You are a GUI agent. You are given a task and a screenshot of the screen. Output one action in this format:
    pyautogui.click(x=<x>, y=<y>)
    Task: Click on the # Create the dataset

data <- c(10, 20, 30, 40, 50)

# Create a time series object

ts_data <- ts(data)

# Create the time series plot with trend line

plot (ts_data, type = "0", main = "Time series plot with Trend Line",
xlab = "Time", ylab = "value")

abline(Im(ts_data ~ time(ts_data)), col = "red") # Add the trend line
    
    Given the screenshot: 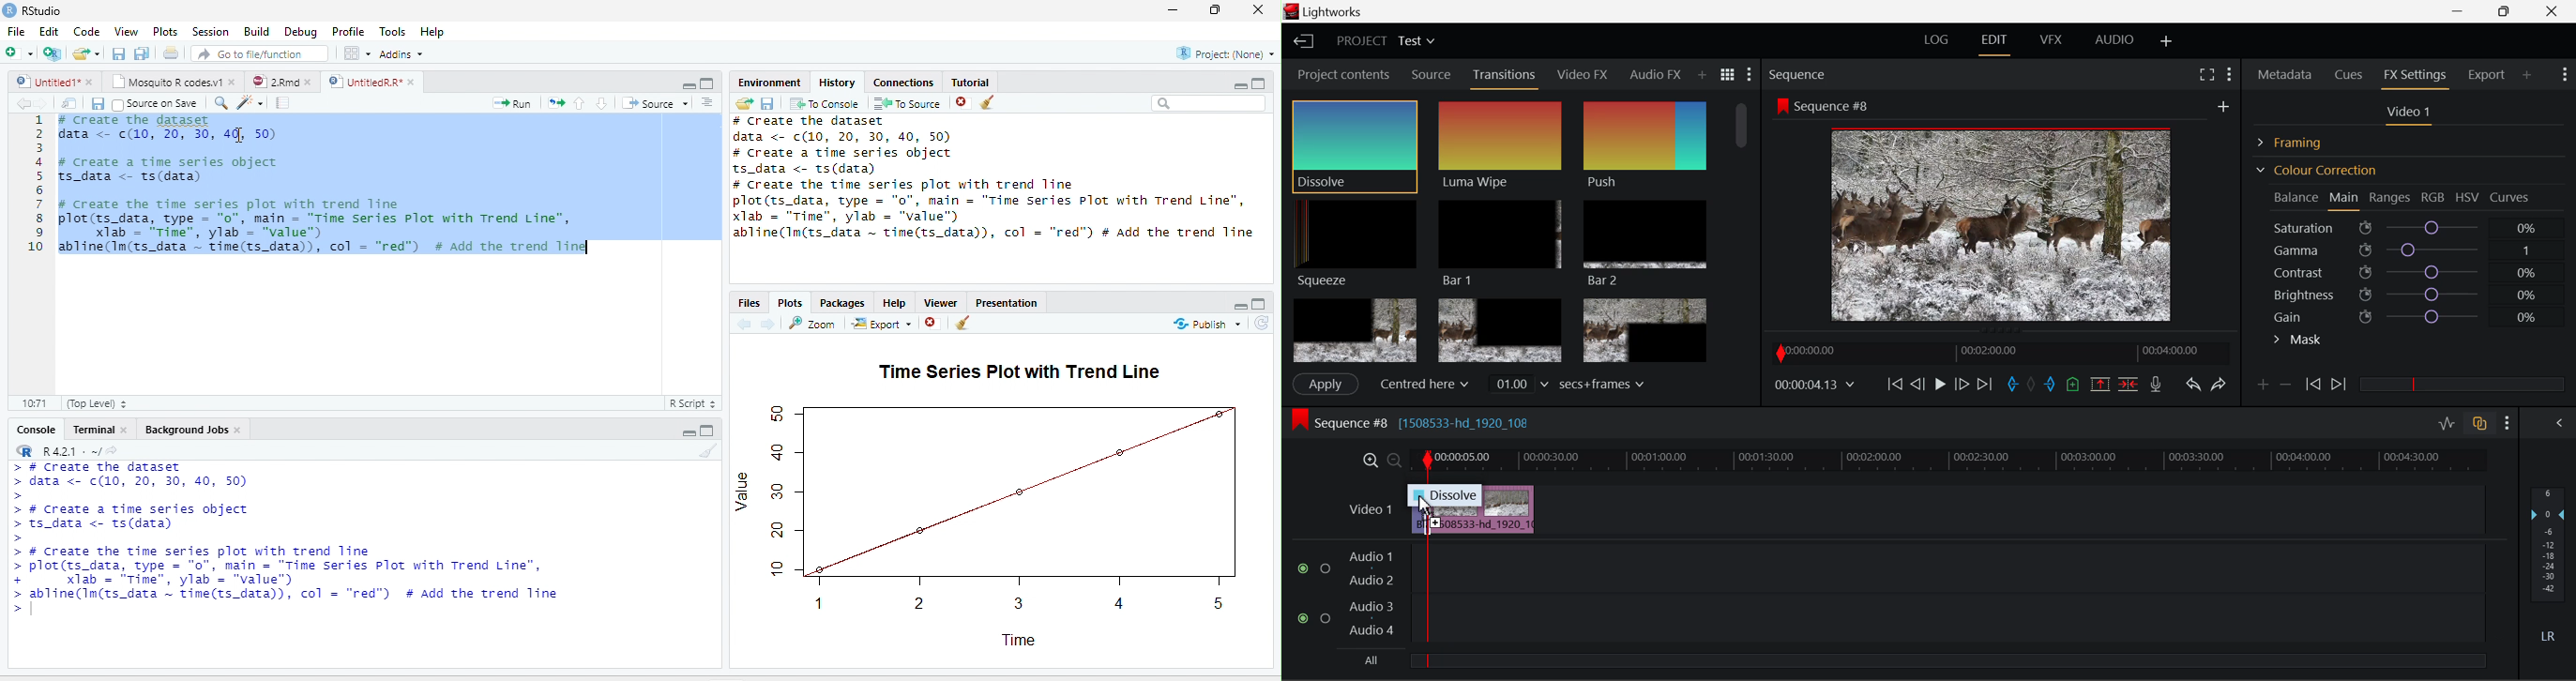 What is the action you would take?
    pyautogui.click(x=994, y=177)
    